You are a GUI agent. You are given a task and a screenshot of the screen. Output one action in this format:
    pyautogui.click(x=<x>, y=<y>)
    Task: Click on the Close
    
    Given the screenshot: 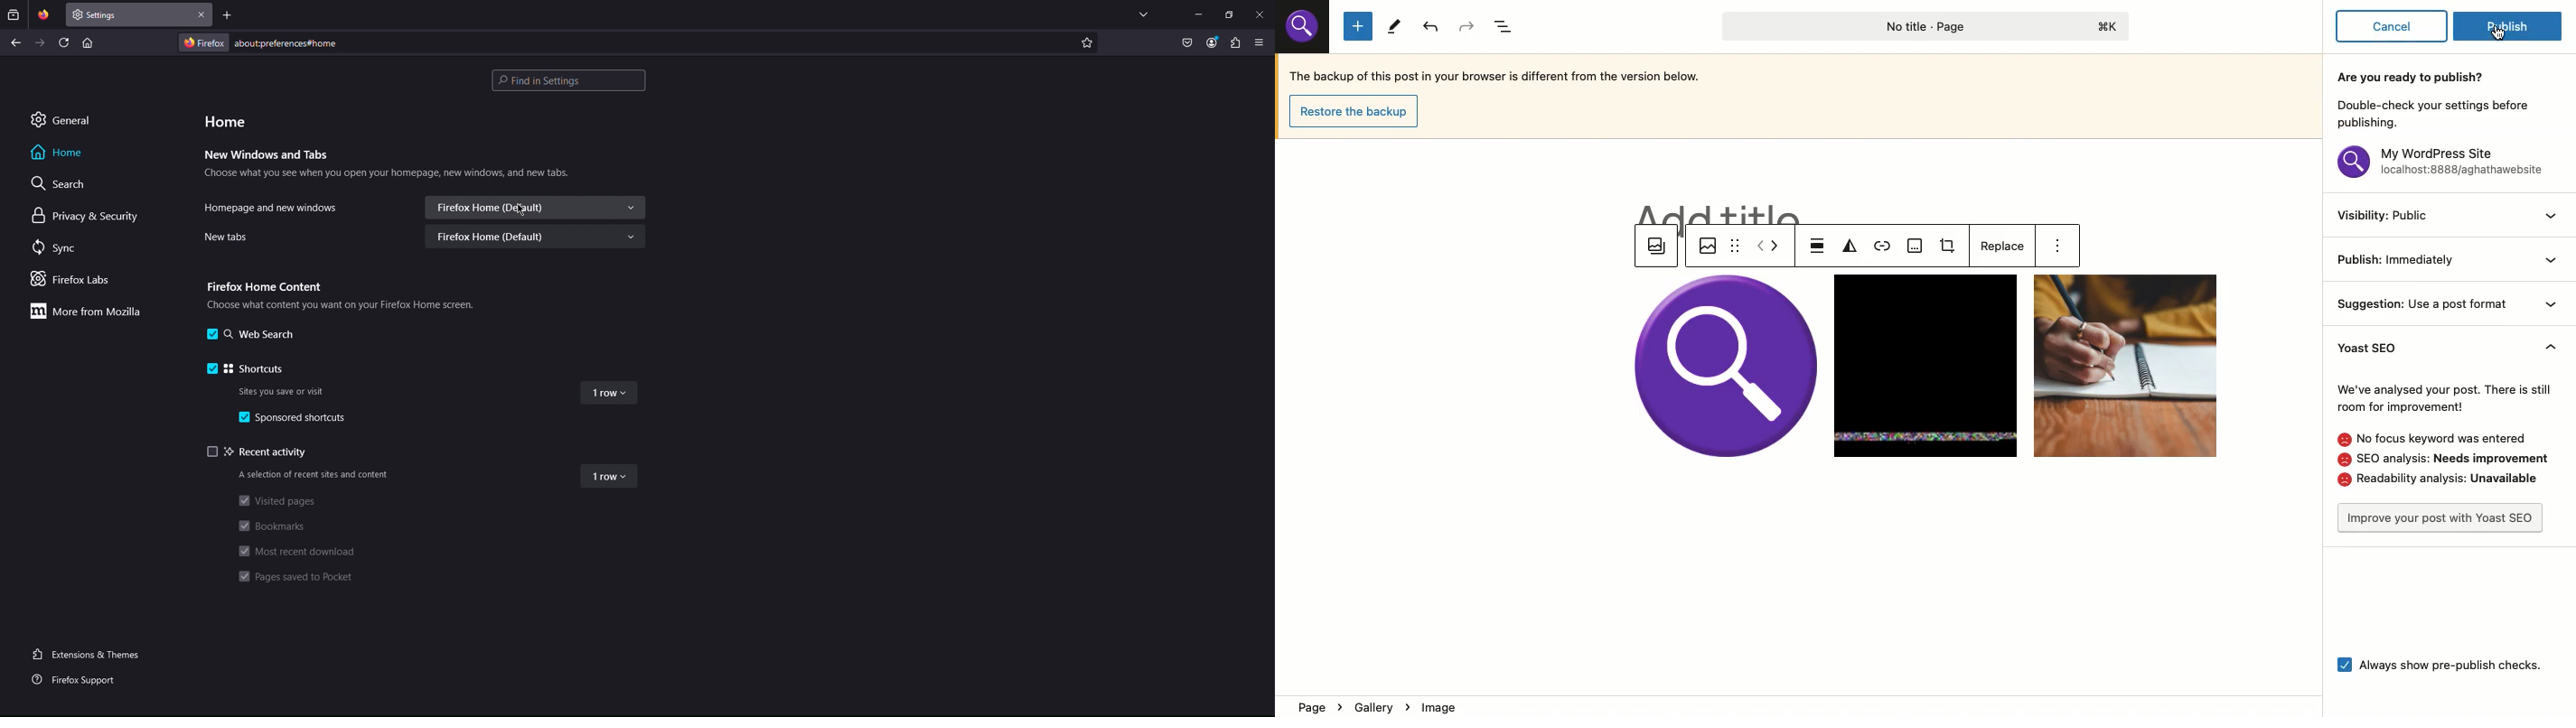 What is the action you would take?
    pyautogui.click(x=202, y=15)
    